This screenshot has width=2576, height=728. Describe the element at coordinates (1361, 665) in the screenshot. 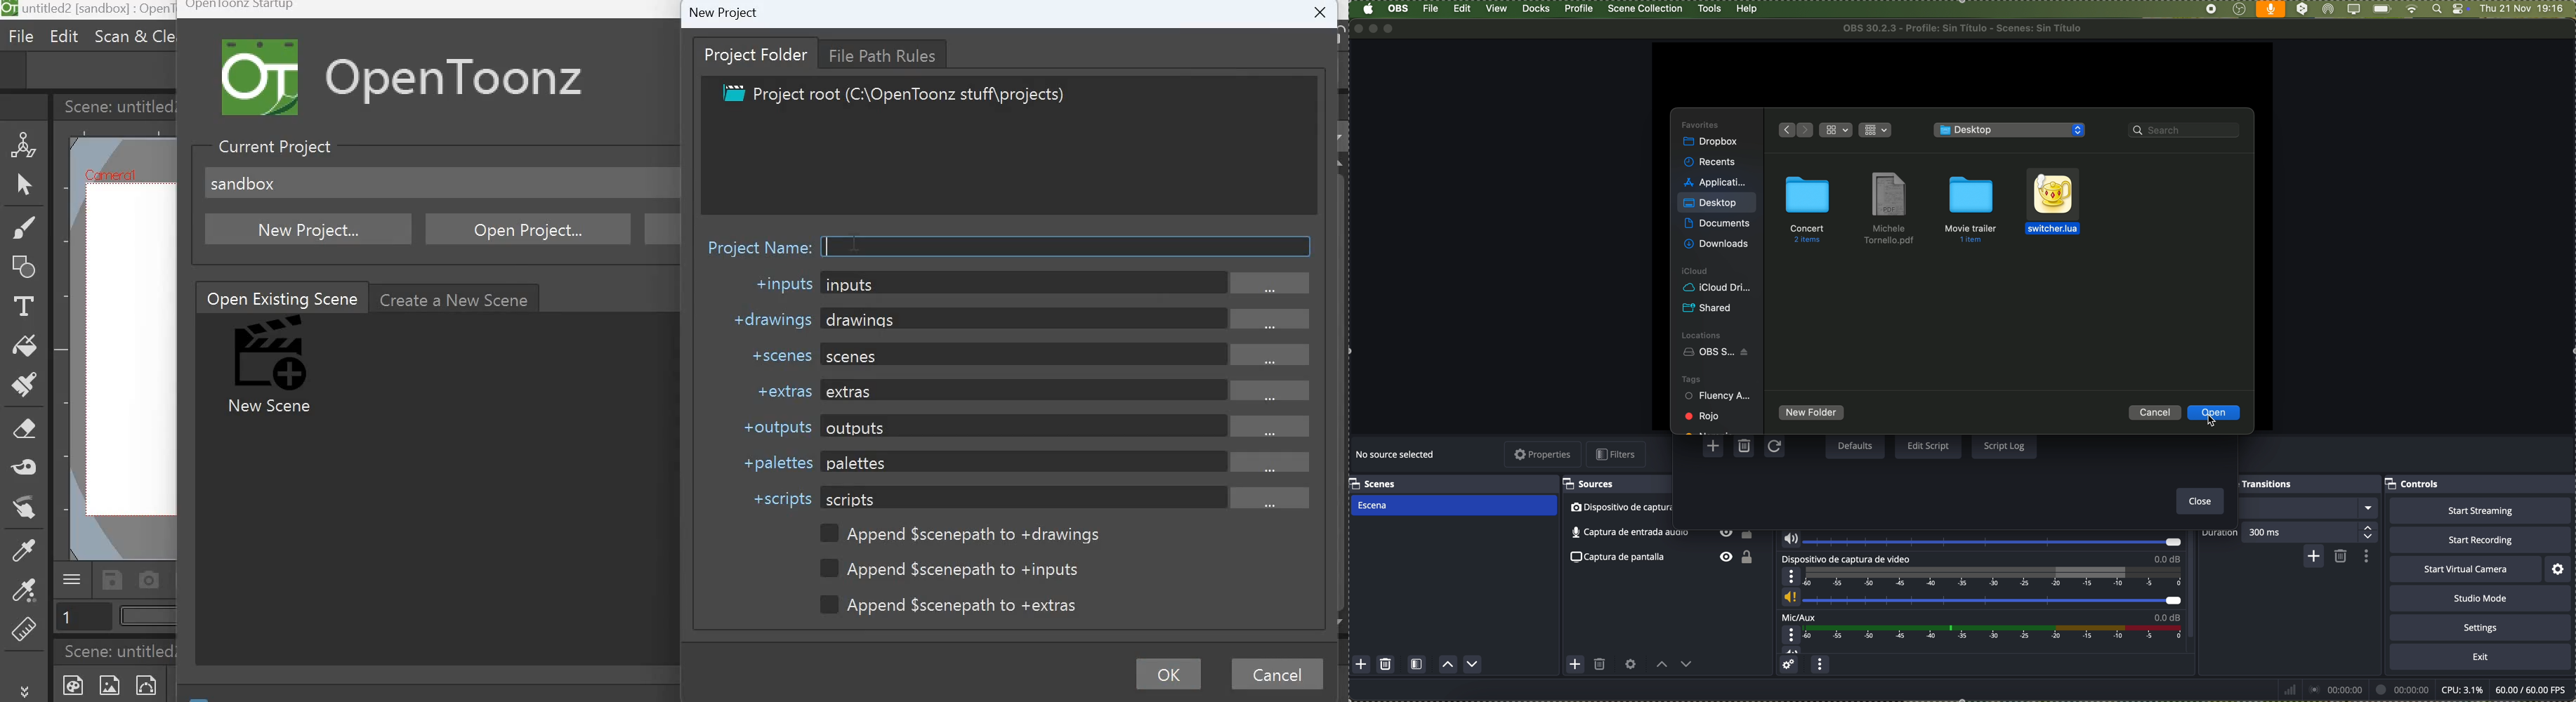

I see `add scene` at that location.